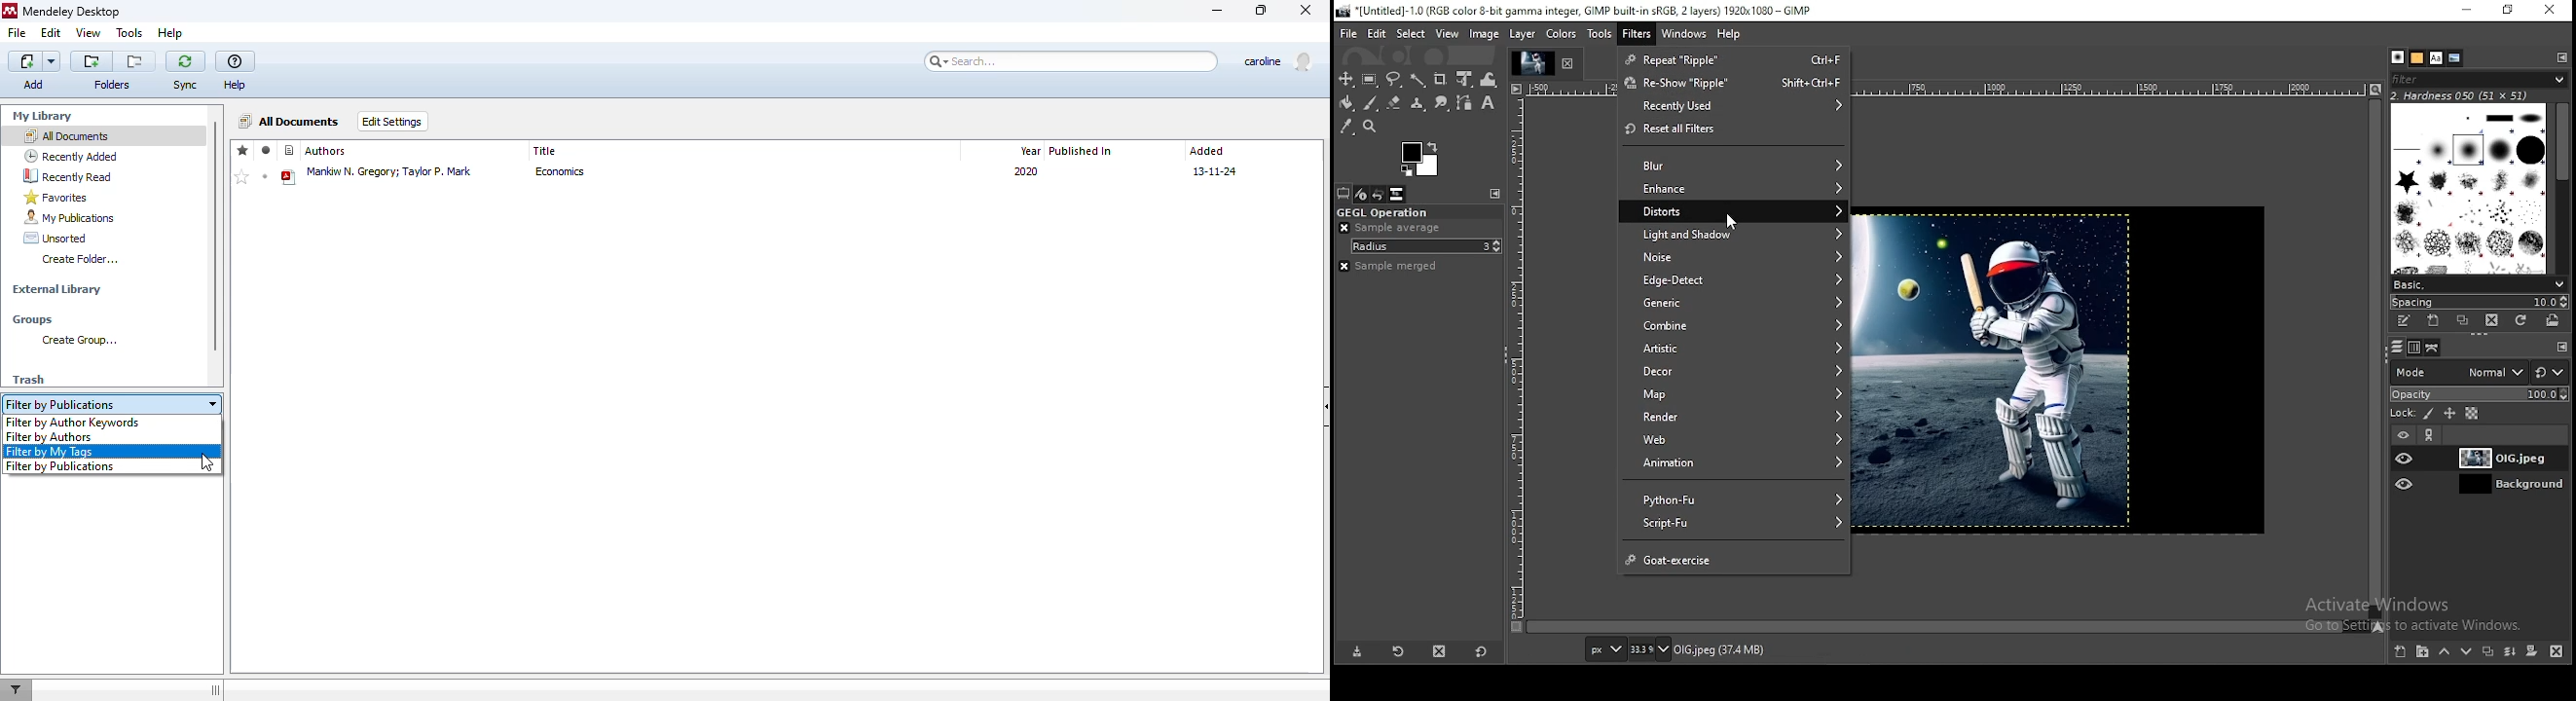  What do you see at coordinates (1421, 158) in the screenshot?
I see `colors` at bounding box center [1421, 158].